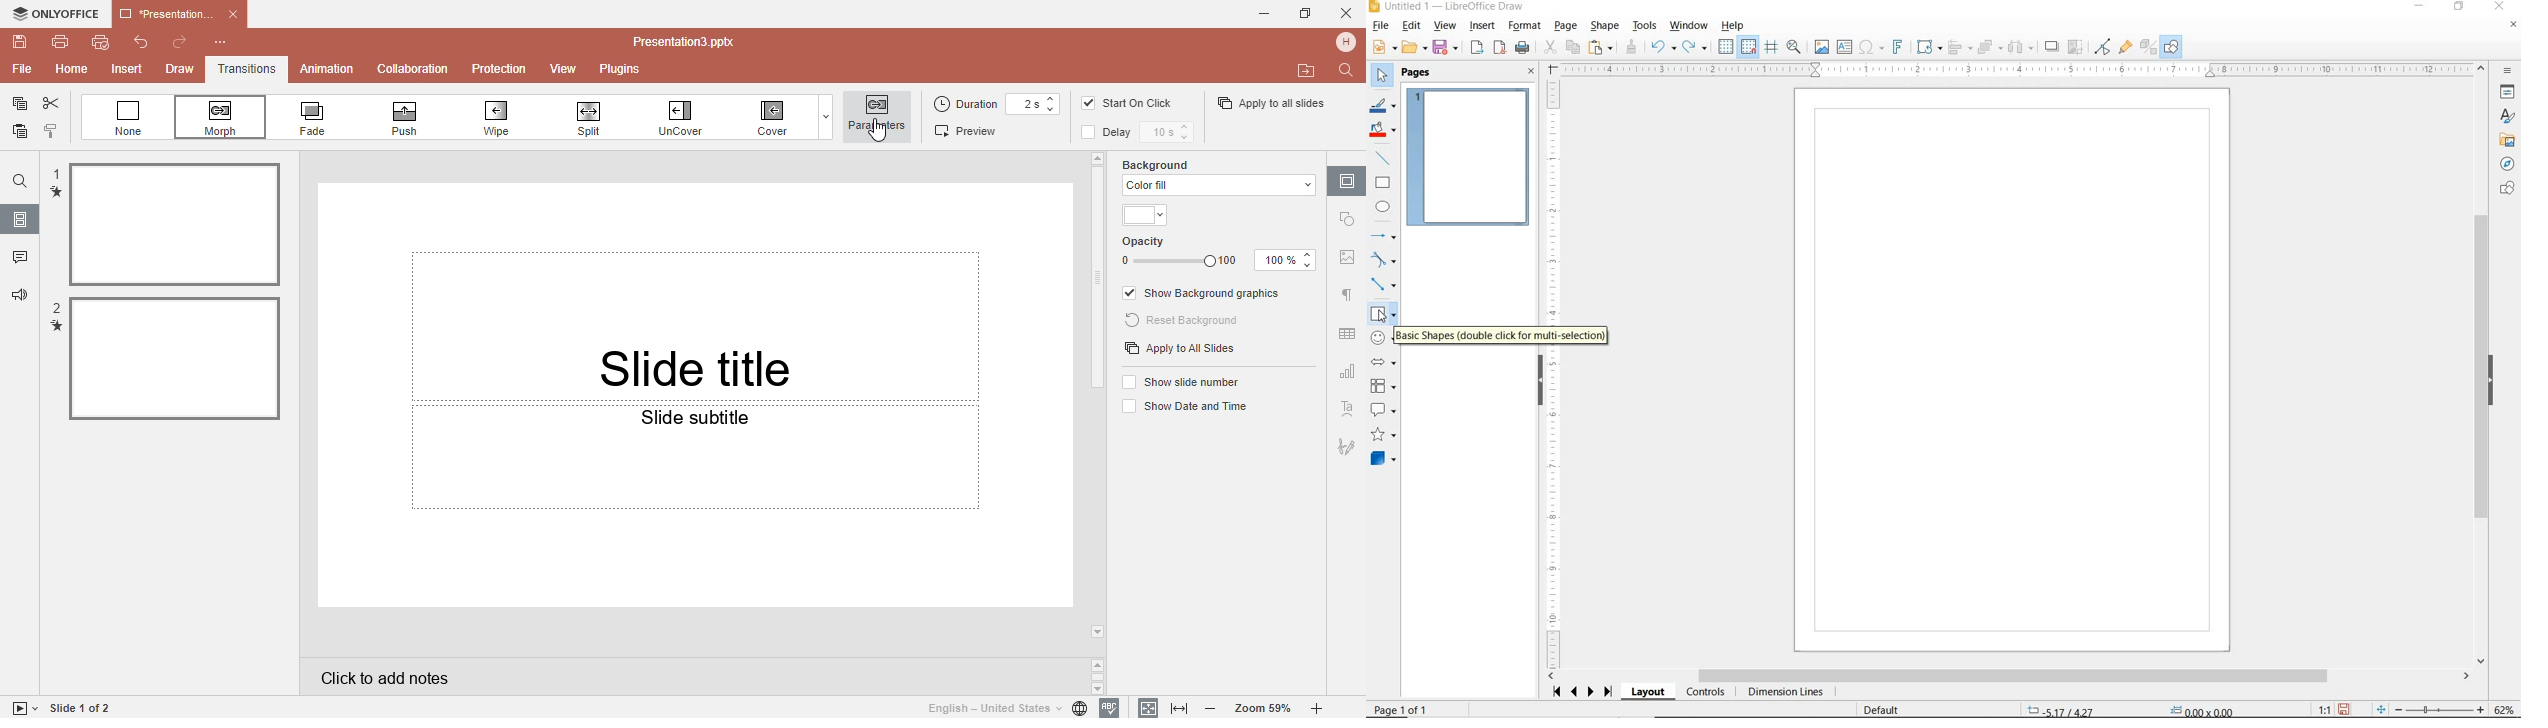 Image resolution: width=2548 pixels, height=728 pixels. I want to click on Save, so click(17, 42).